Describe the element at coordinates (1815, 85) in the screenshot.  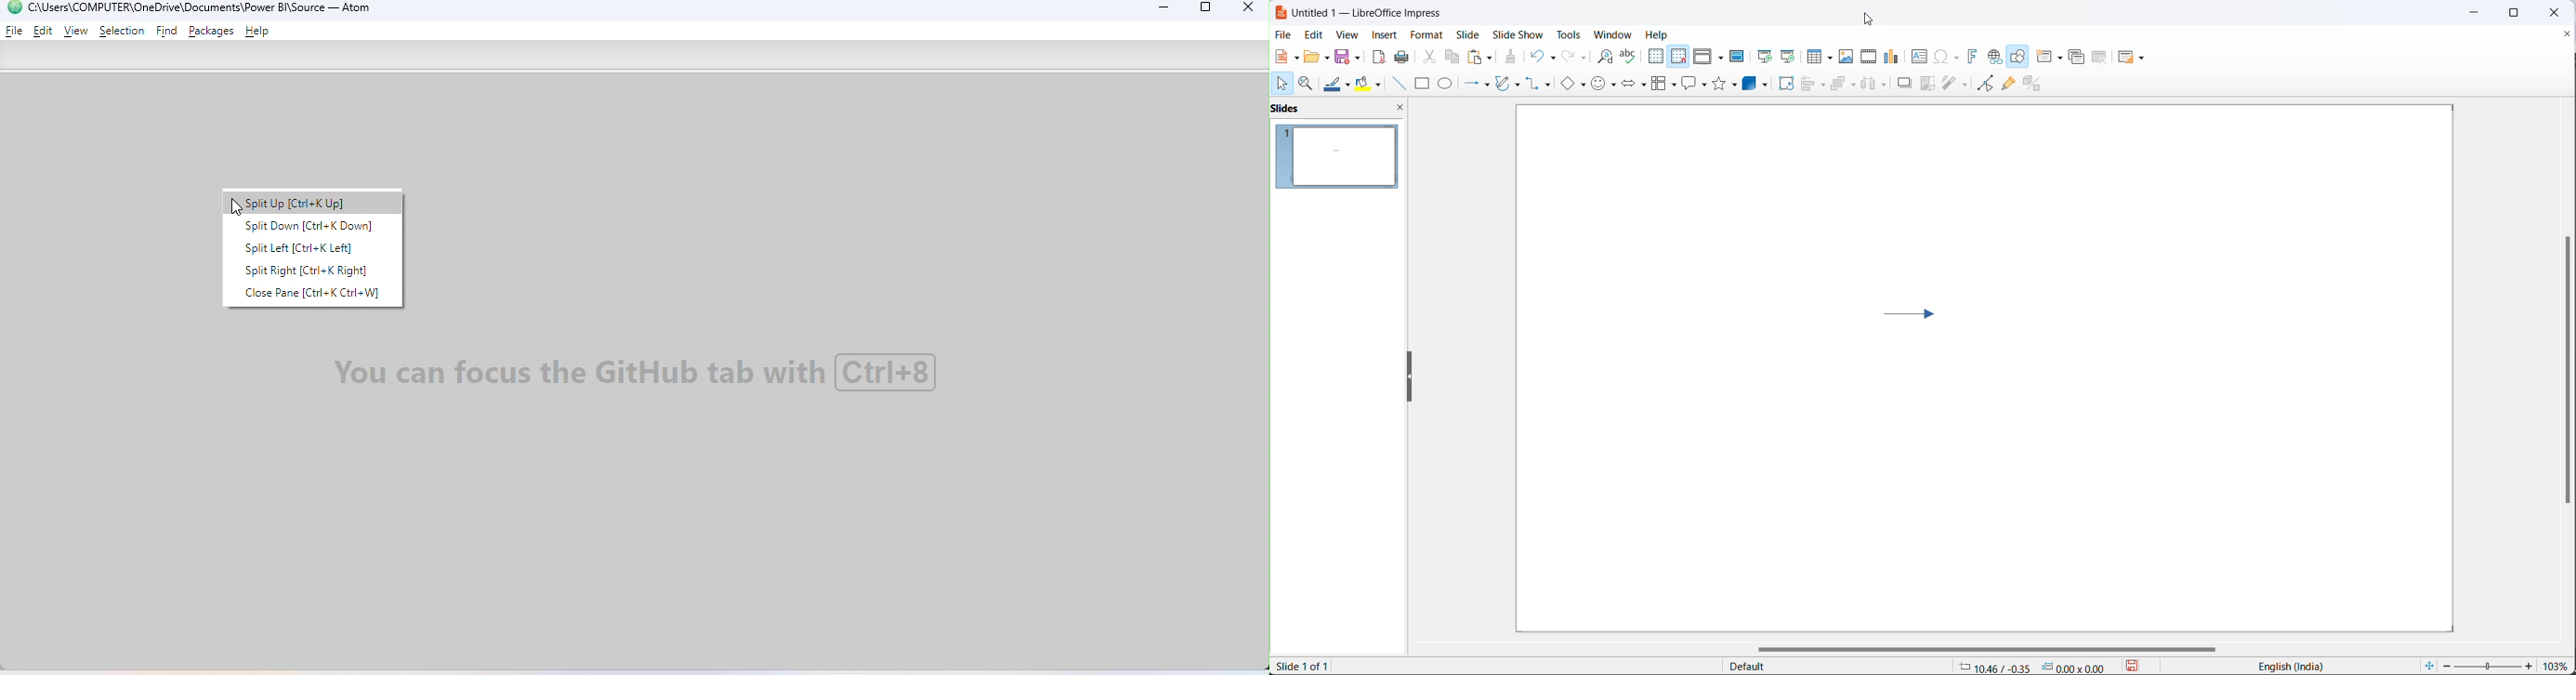
I see `align` at that location.